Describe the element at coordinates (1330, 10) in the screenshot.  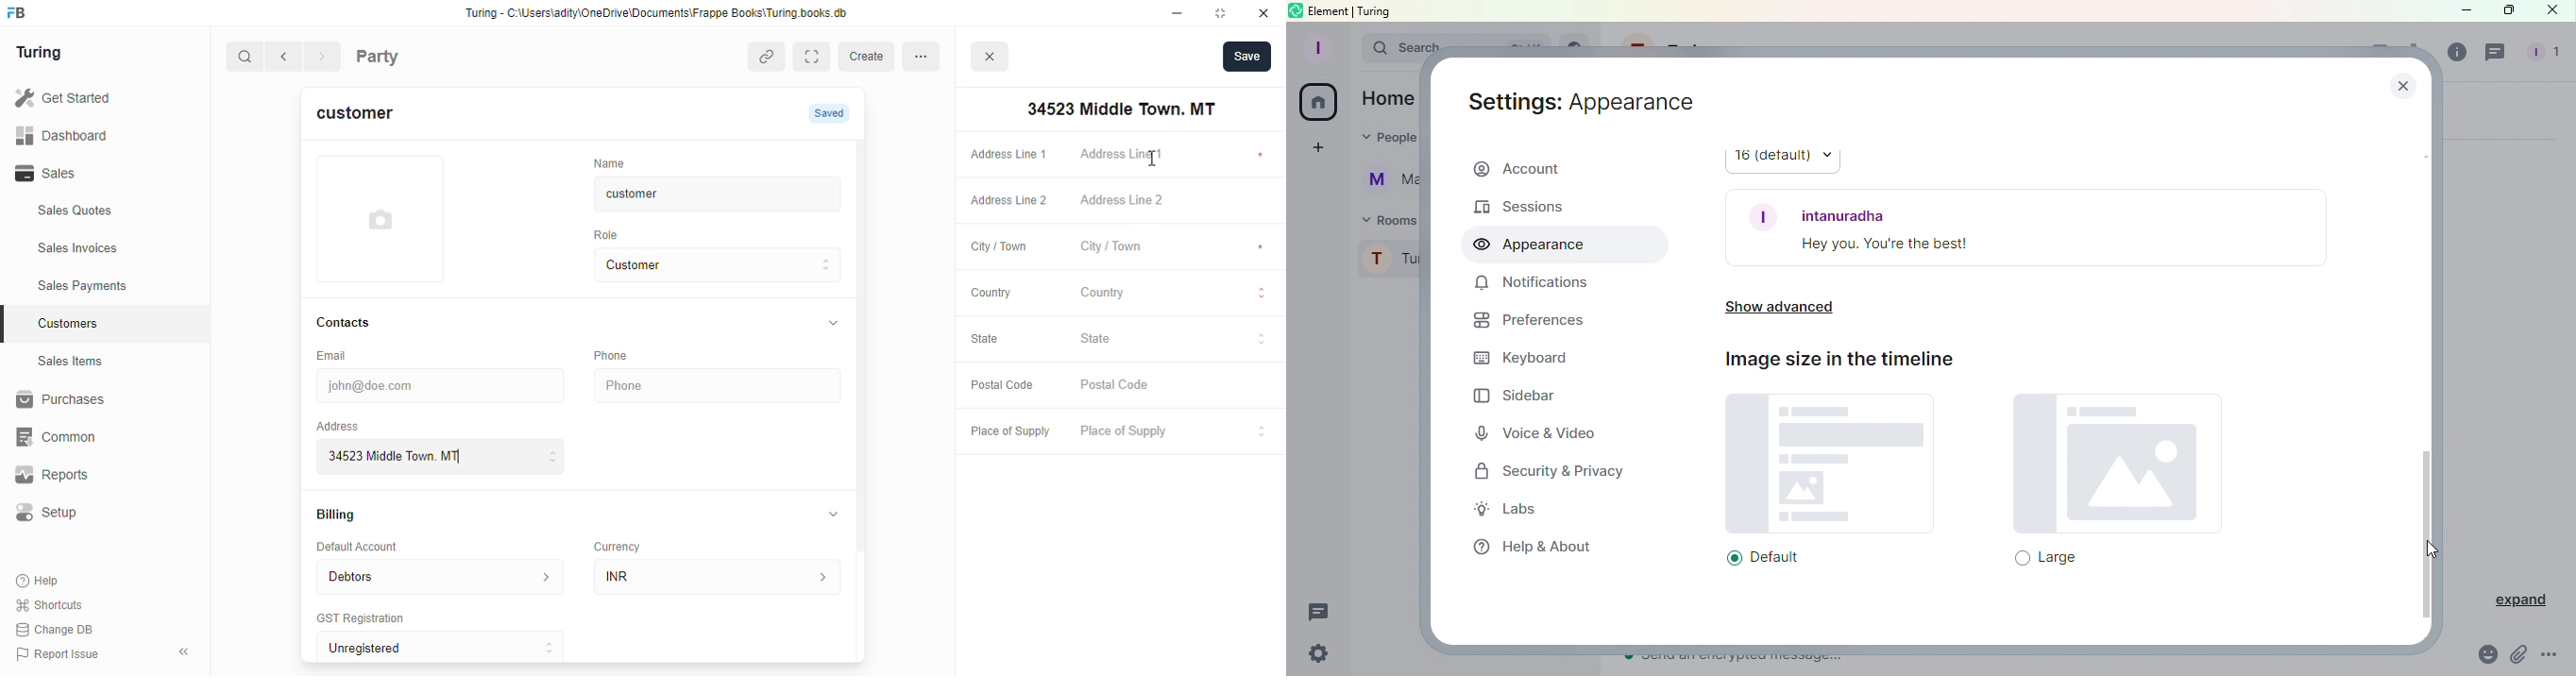
I see `element` at that location.